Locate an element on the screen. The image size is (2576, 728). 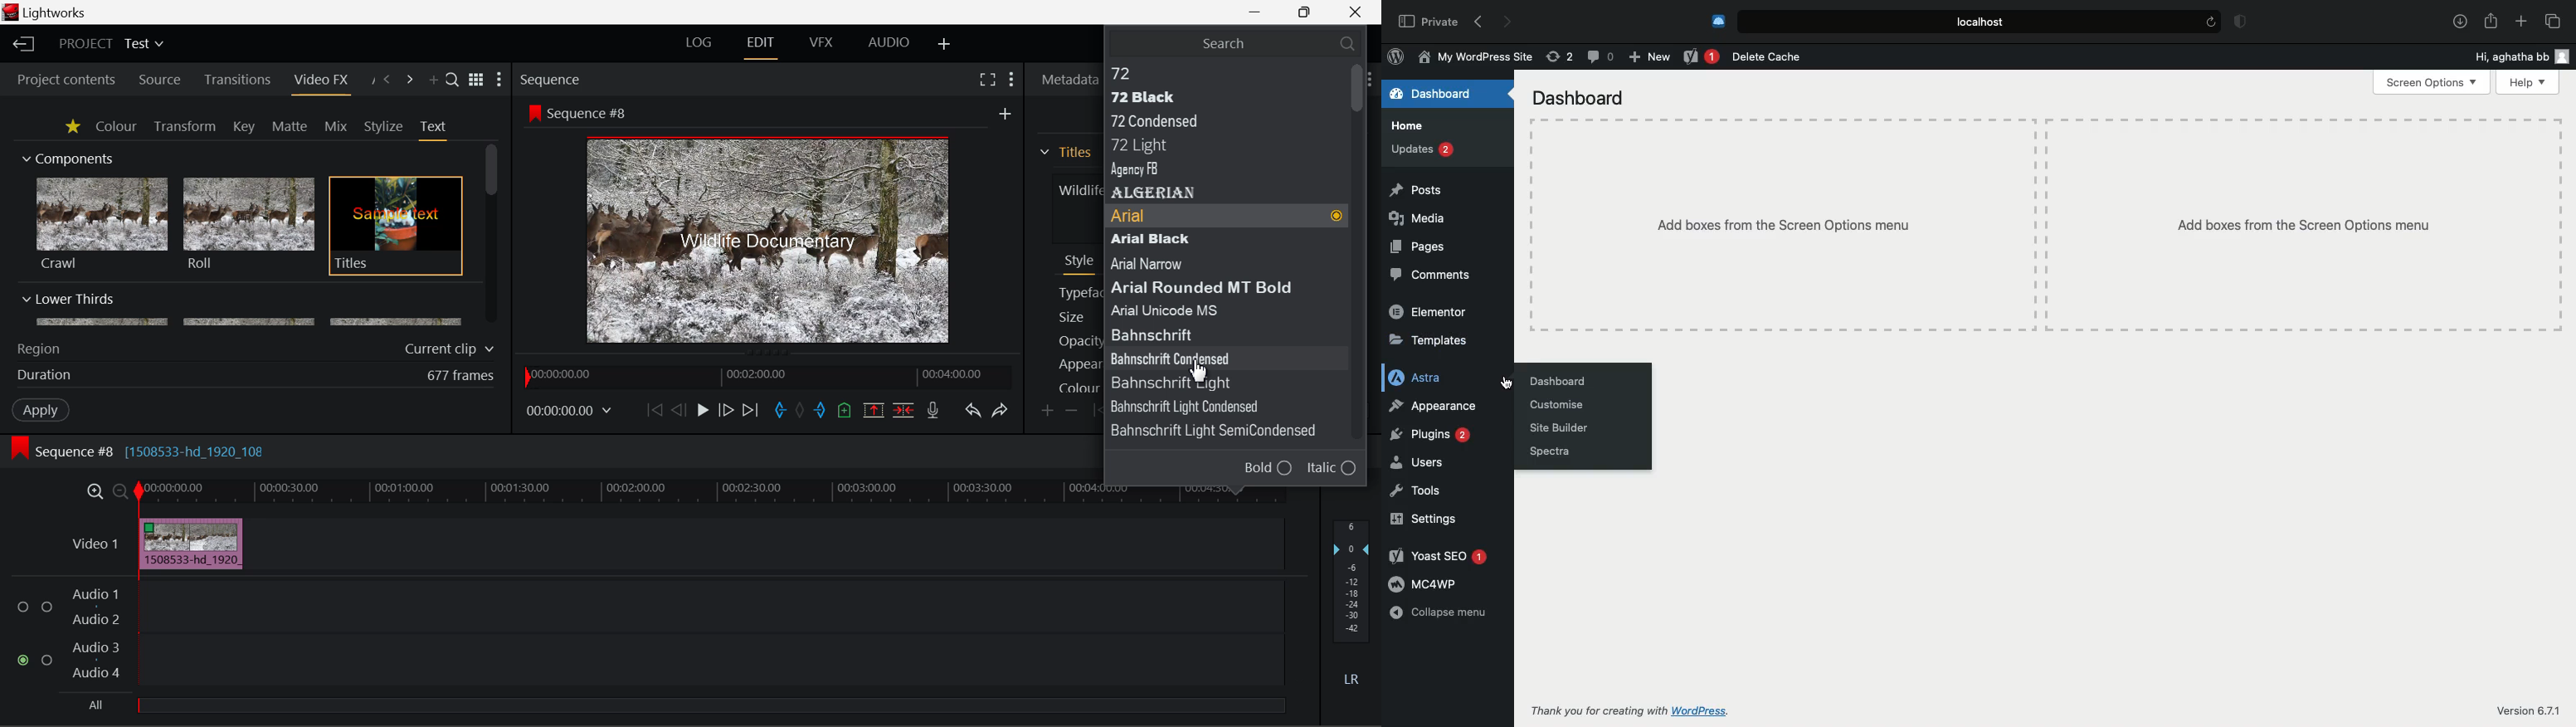
Clip Inserted is located at coordinates (187, 544).